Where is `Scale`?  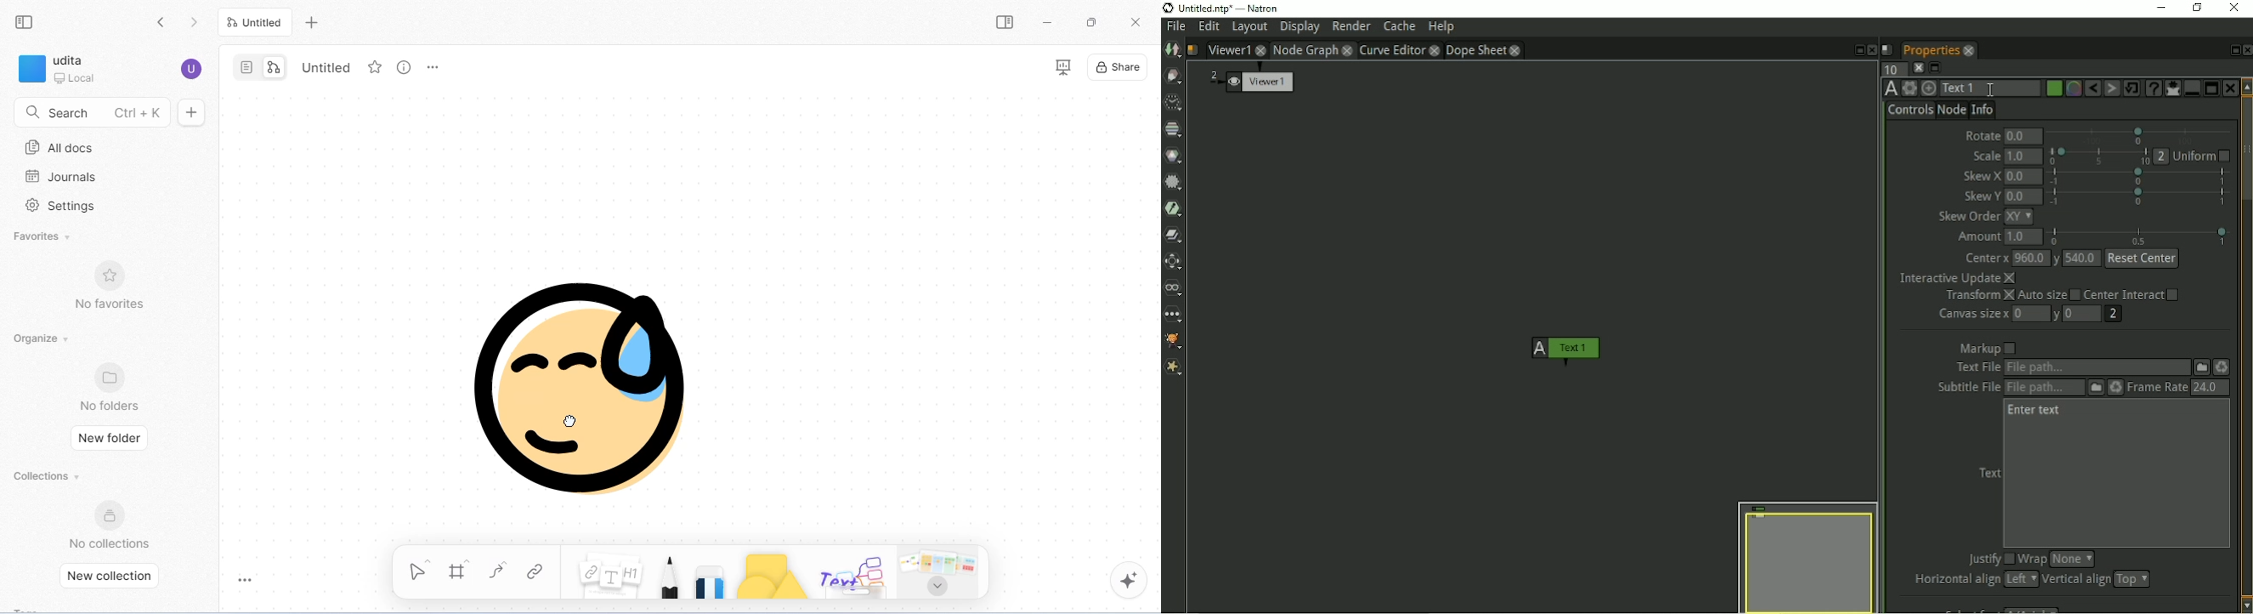 Scale is located at coordinates (1985, 155).